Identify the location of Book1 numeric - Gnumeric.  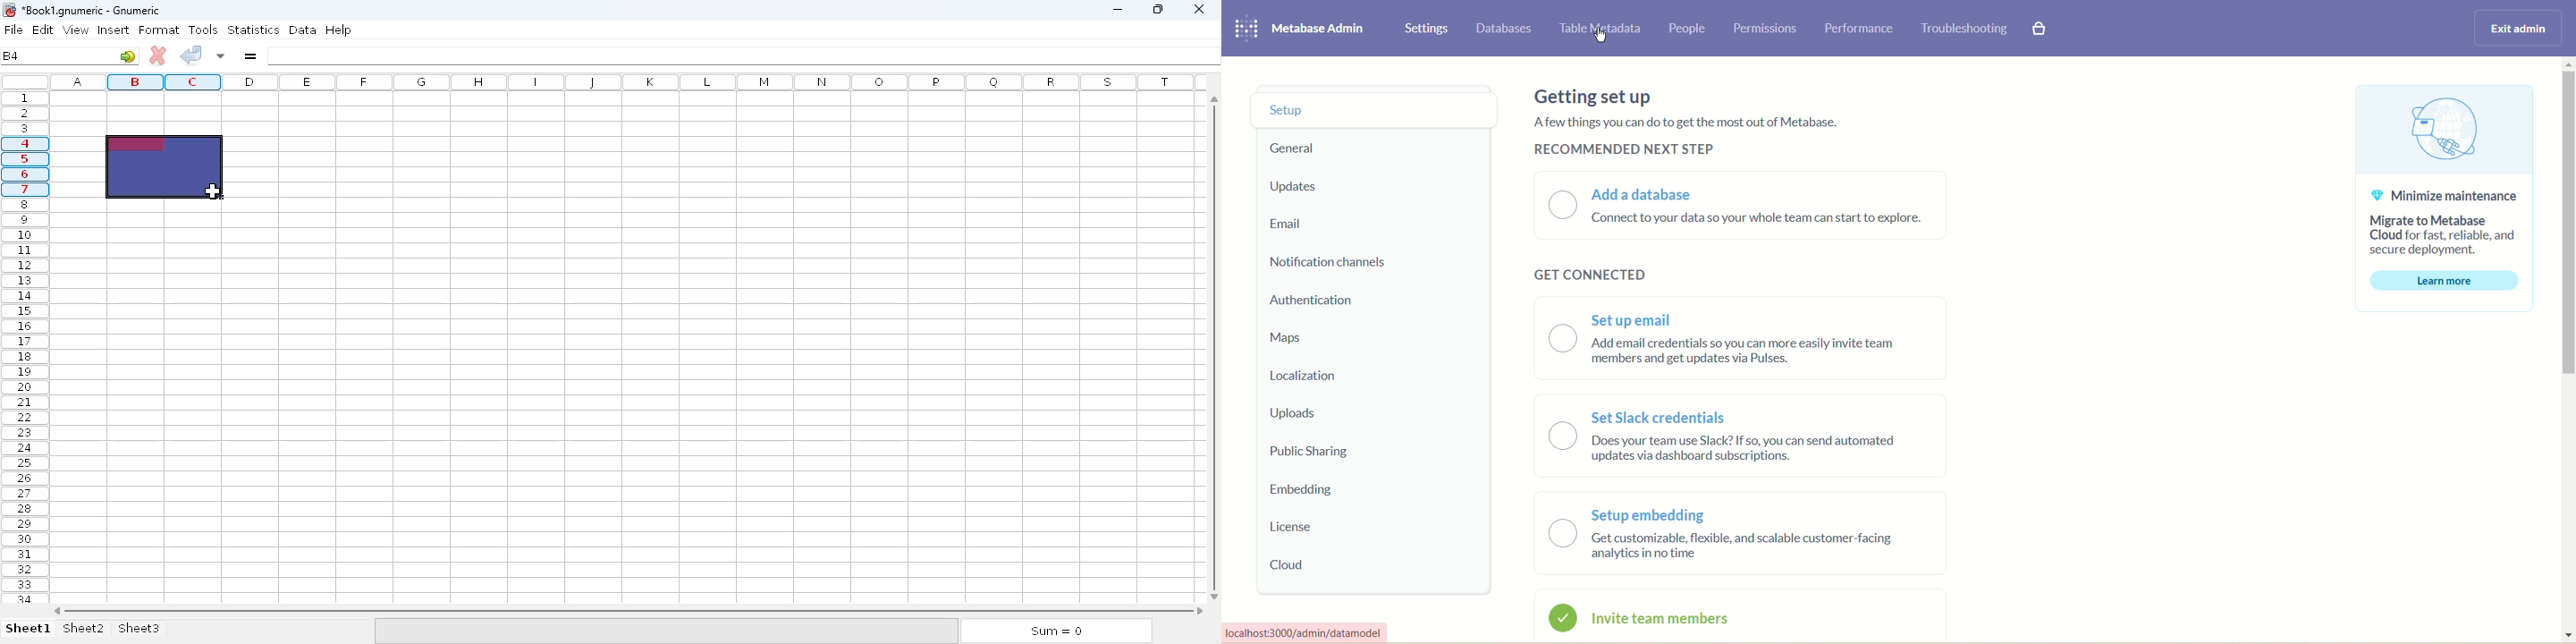
(91, 11).